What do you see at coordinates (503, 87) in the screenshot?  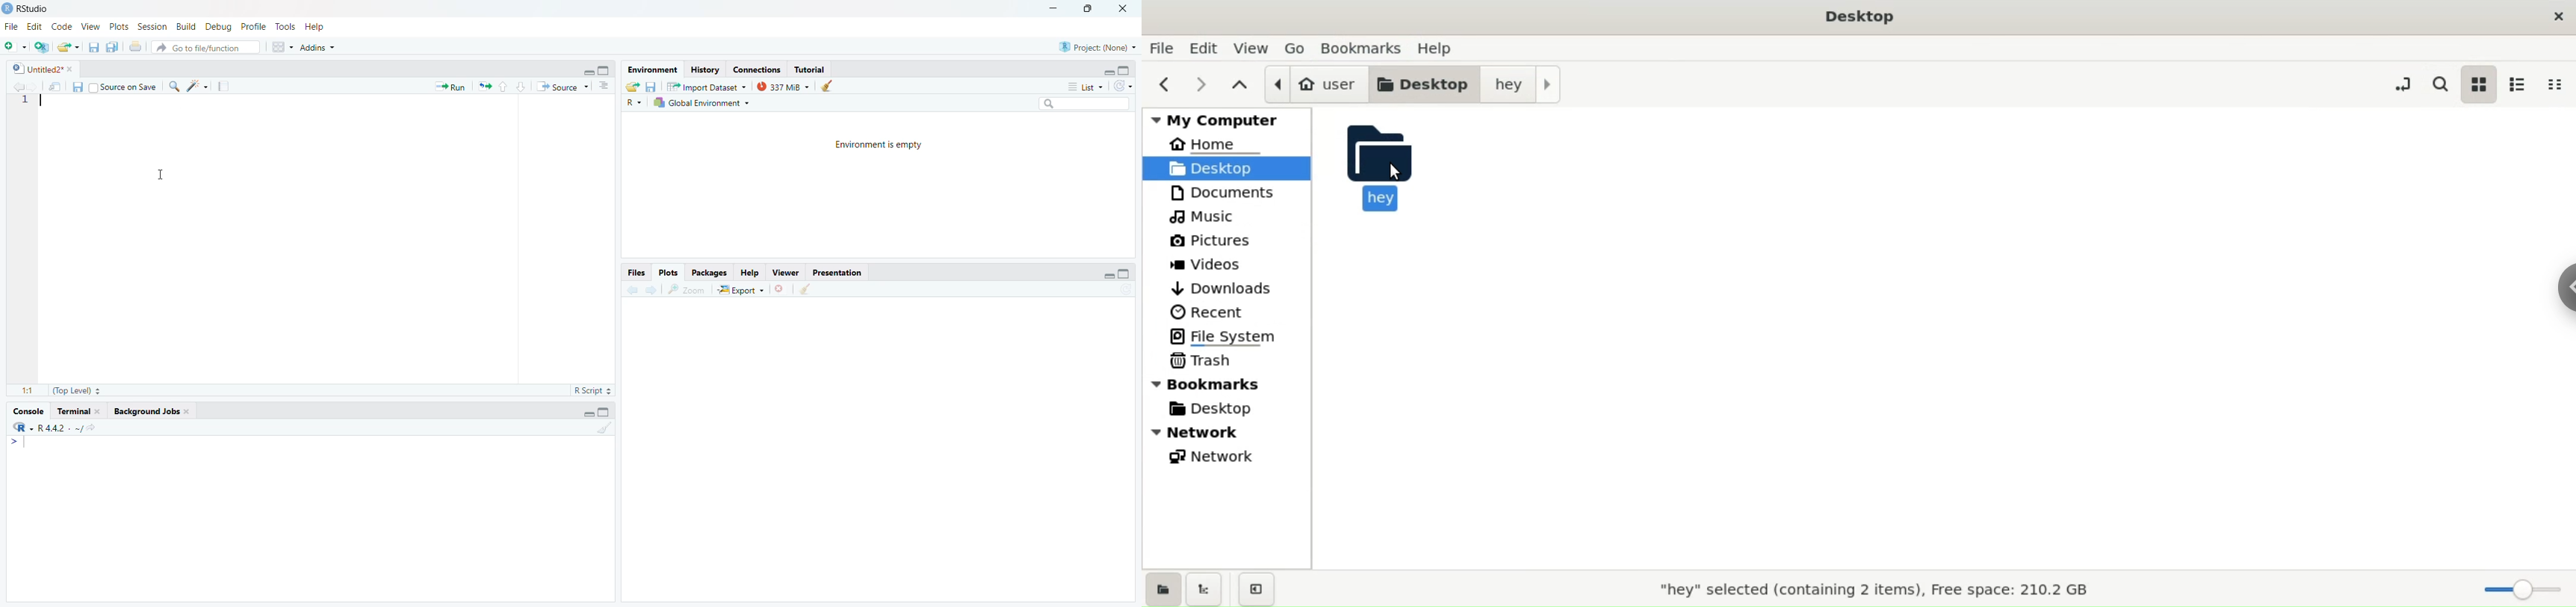 I see `go to previous section/chunk` at bounding box center [503, 87].